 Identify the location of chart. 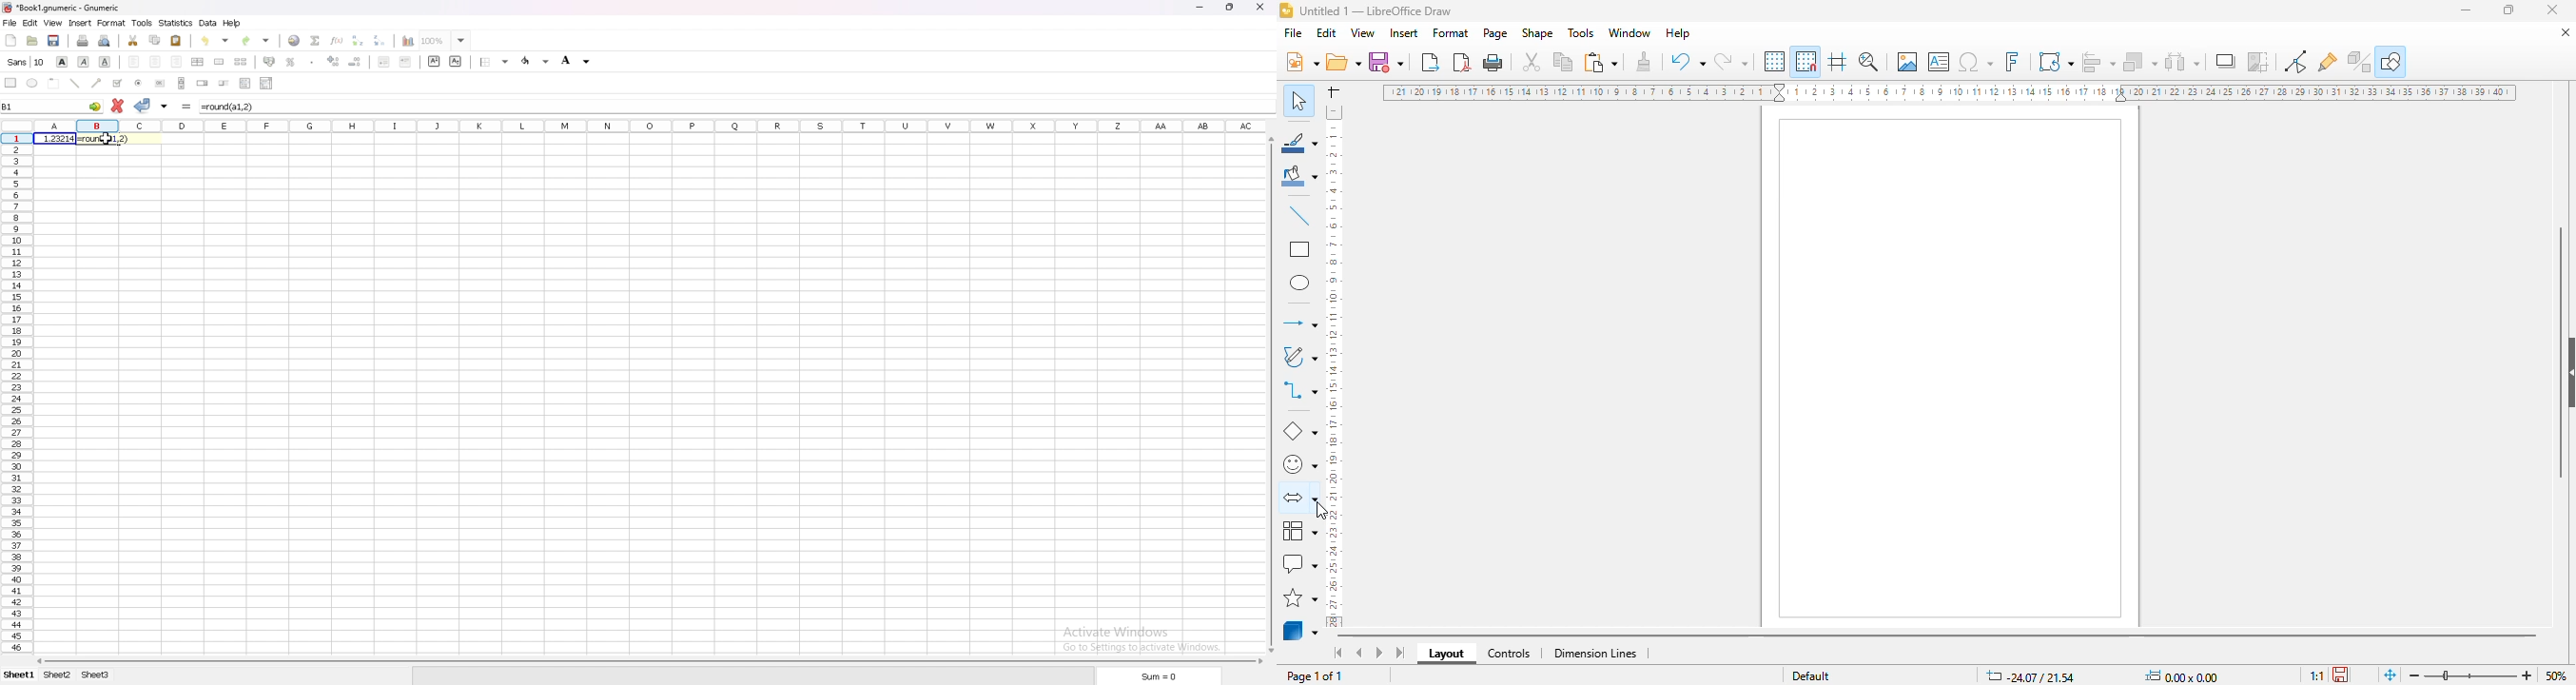
(409, 41).